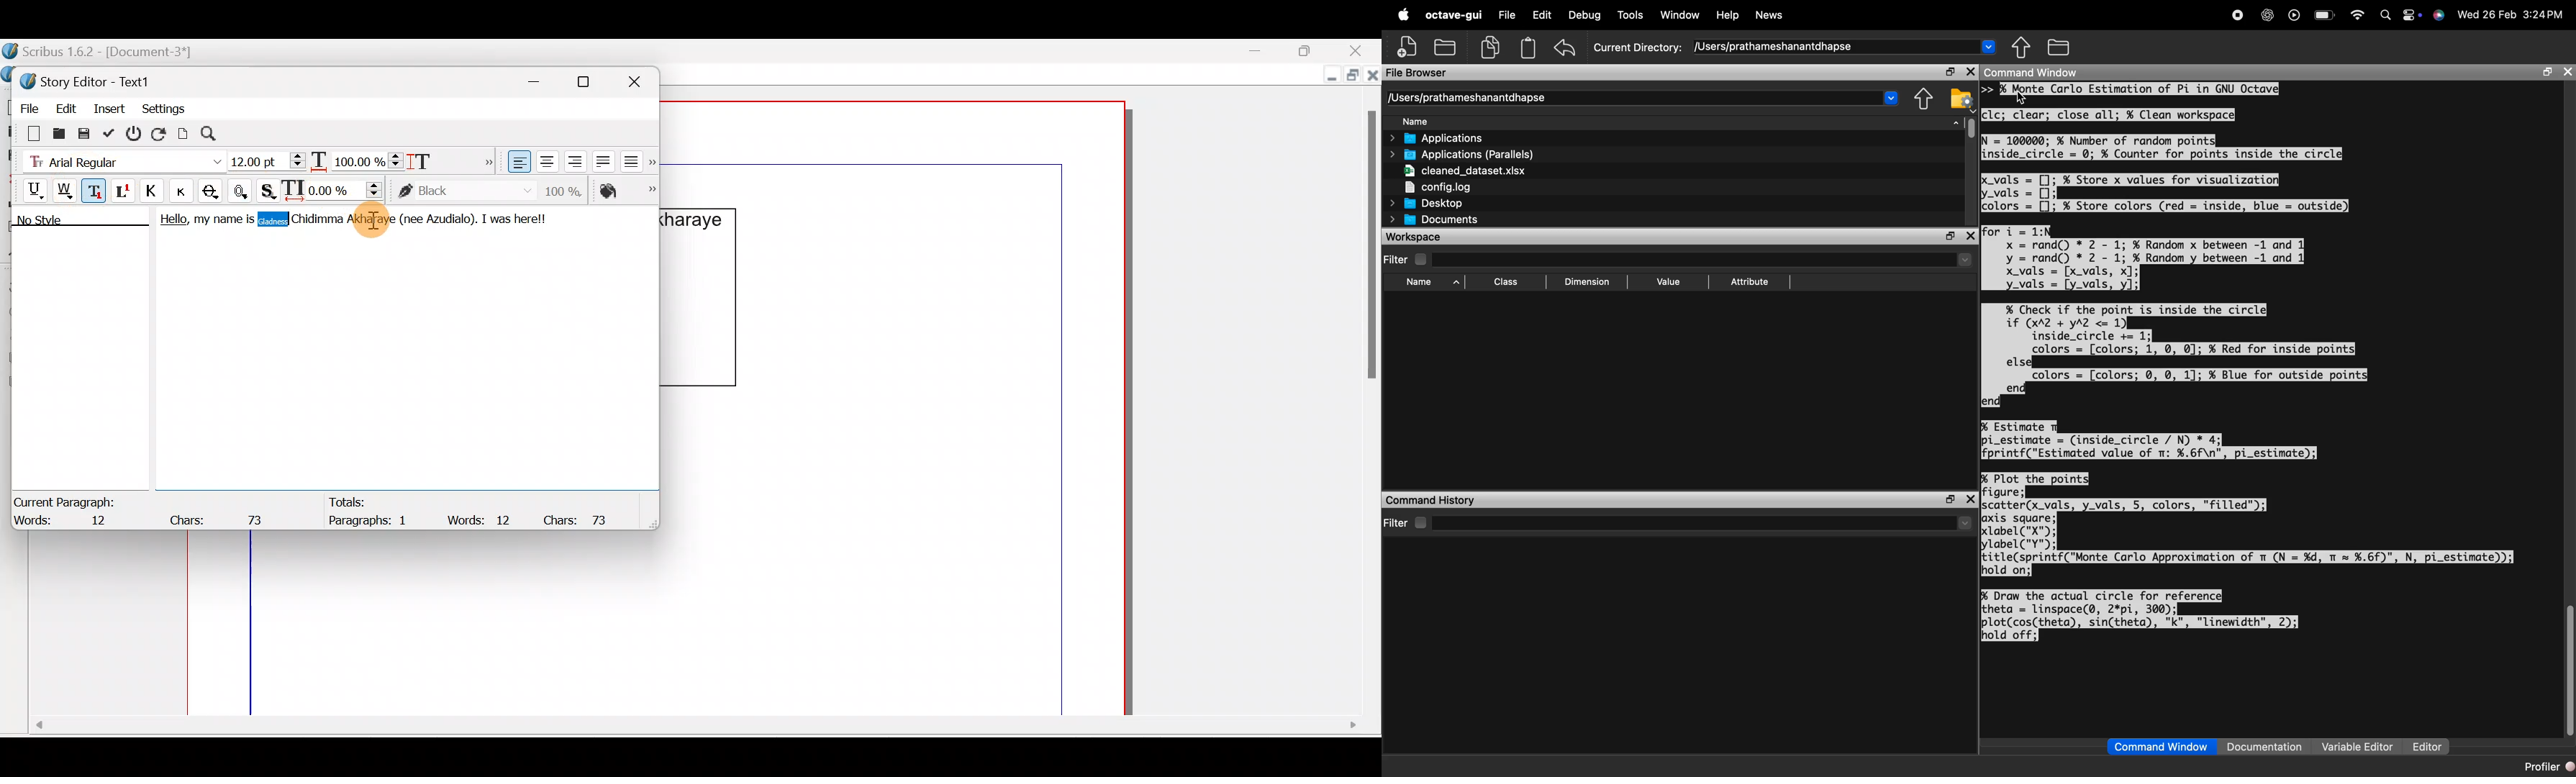 This screenshot has height=784, width=2576. Describe the element at coordinates (270, 189) in the screenshot. I see `Shadowed text` at that location.